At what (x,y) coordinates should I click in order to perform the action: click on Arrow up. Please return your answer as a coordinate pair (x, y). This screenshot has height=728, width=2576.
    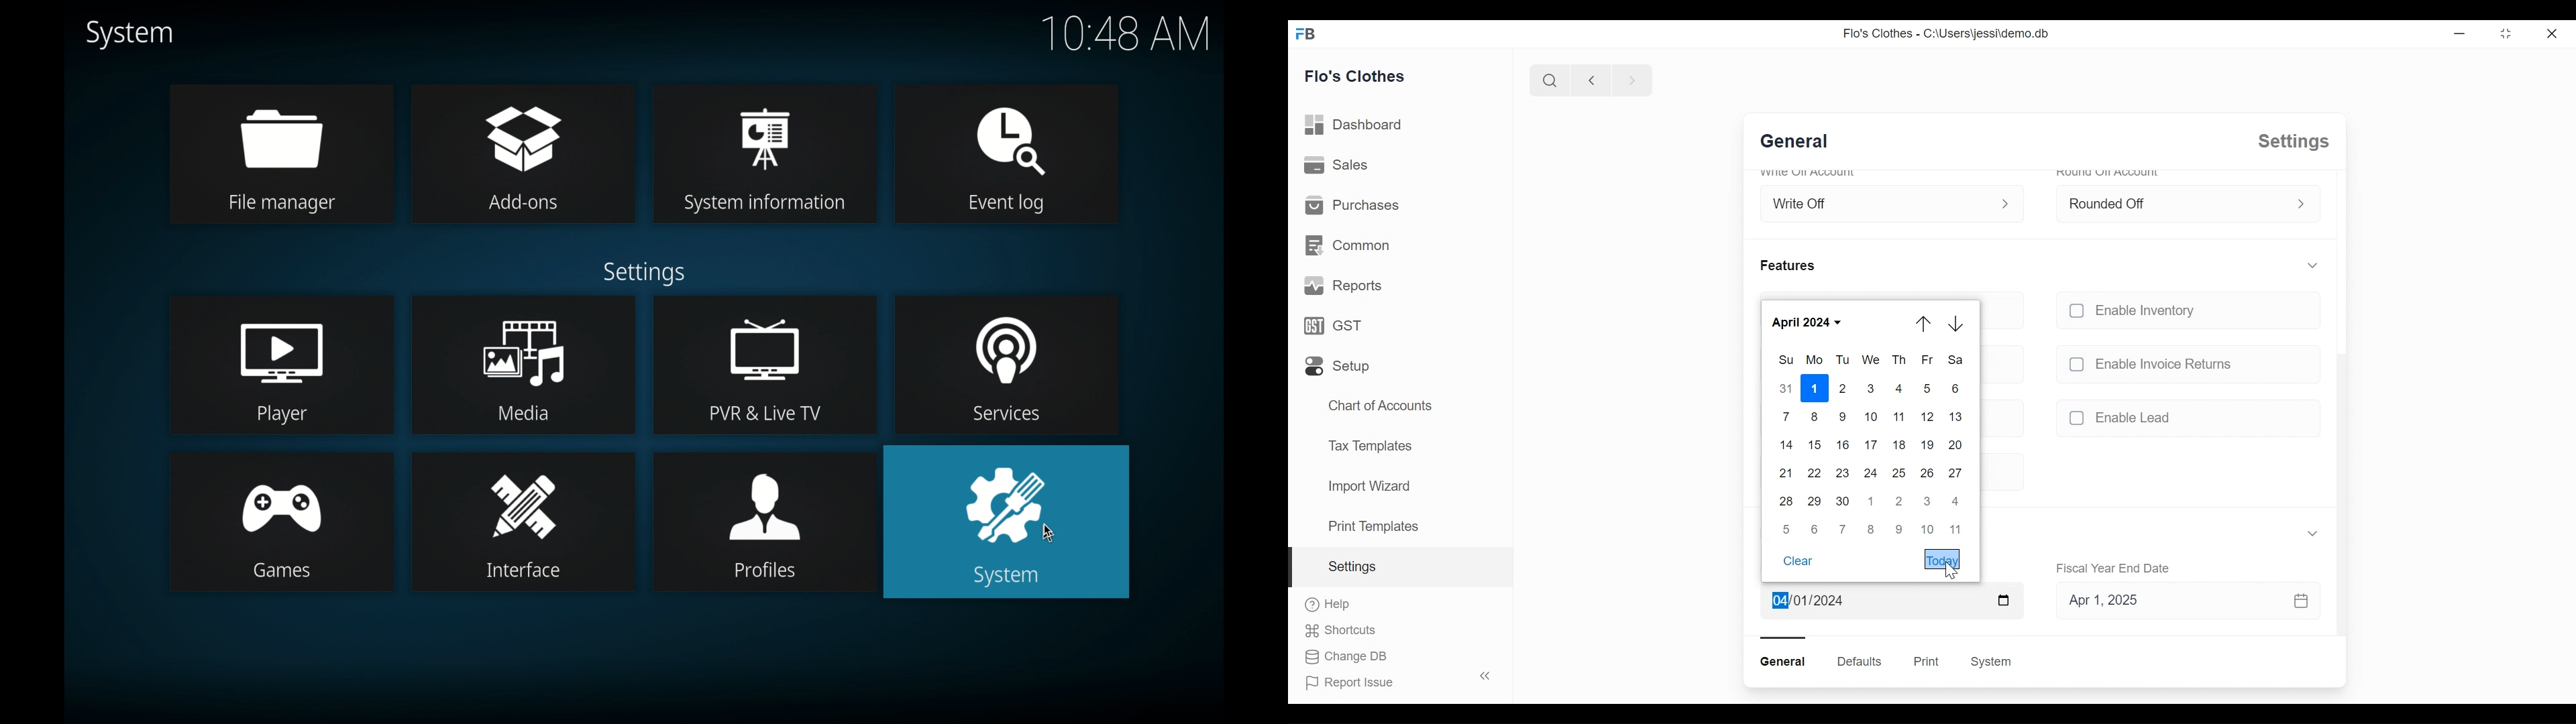
    Looking at the image, I should click on (1925, 324).